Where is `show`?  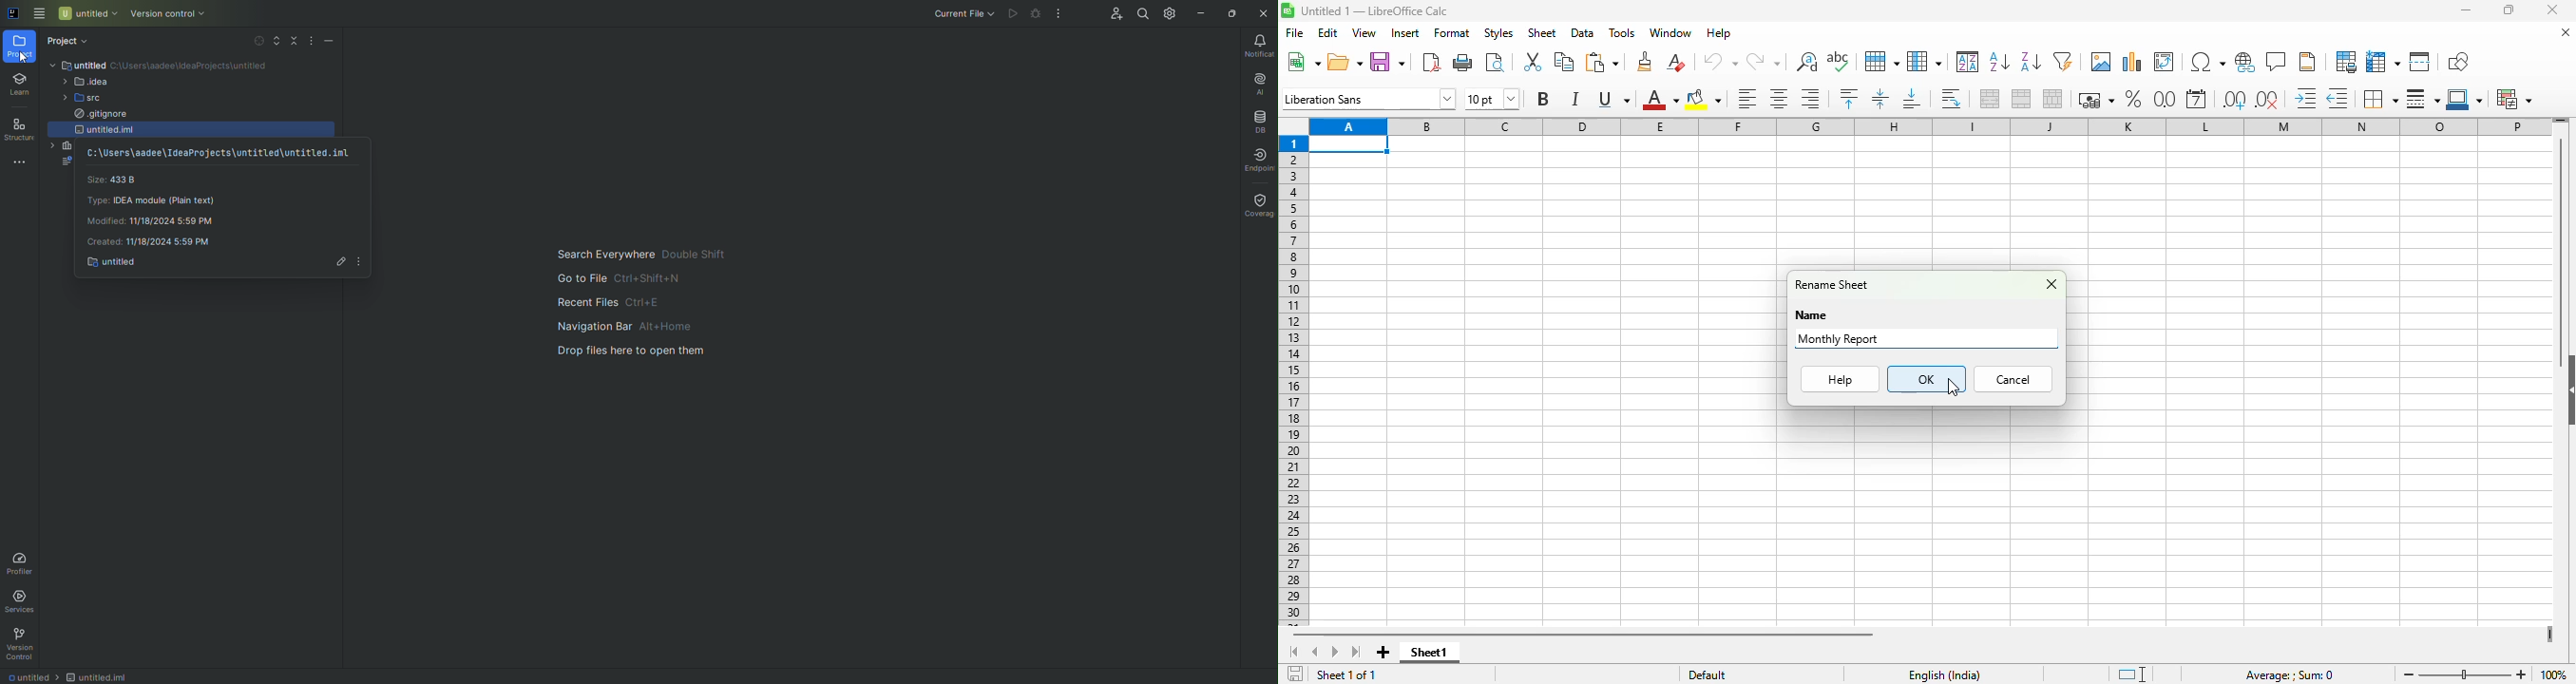 show is located at coordinates (2567, 390).